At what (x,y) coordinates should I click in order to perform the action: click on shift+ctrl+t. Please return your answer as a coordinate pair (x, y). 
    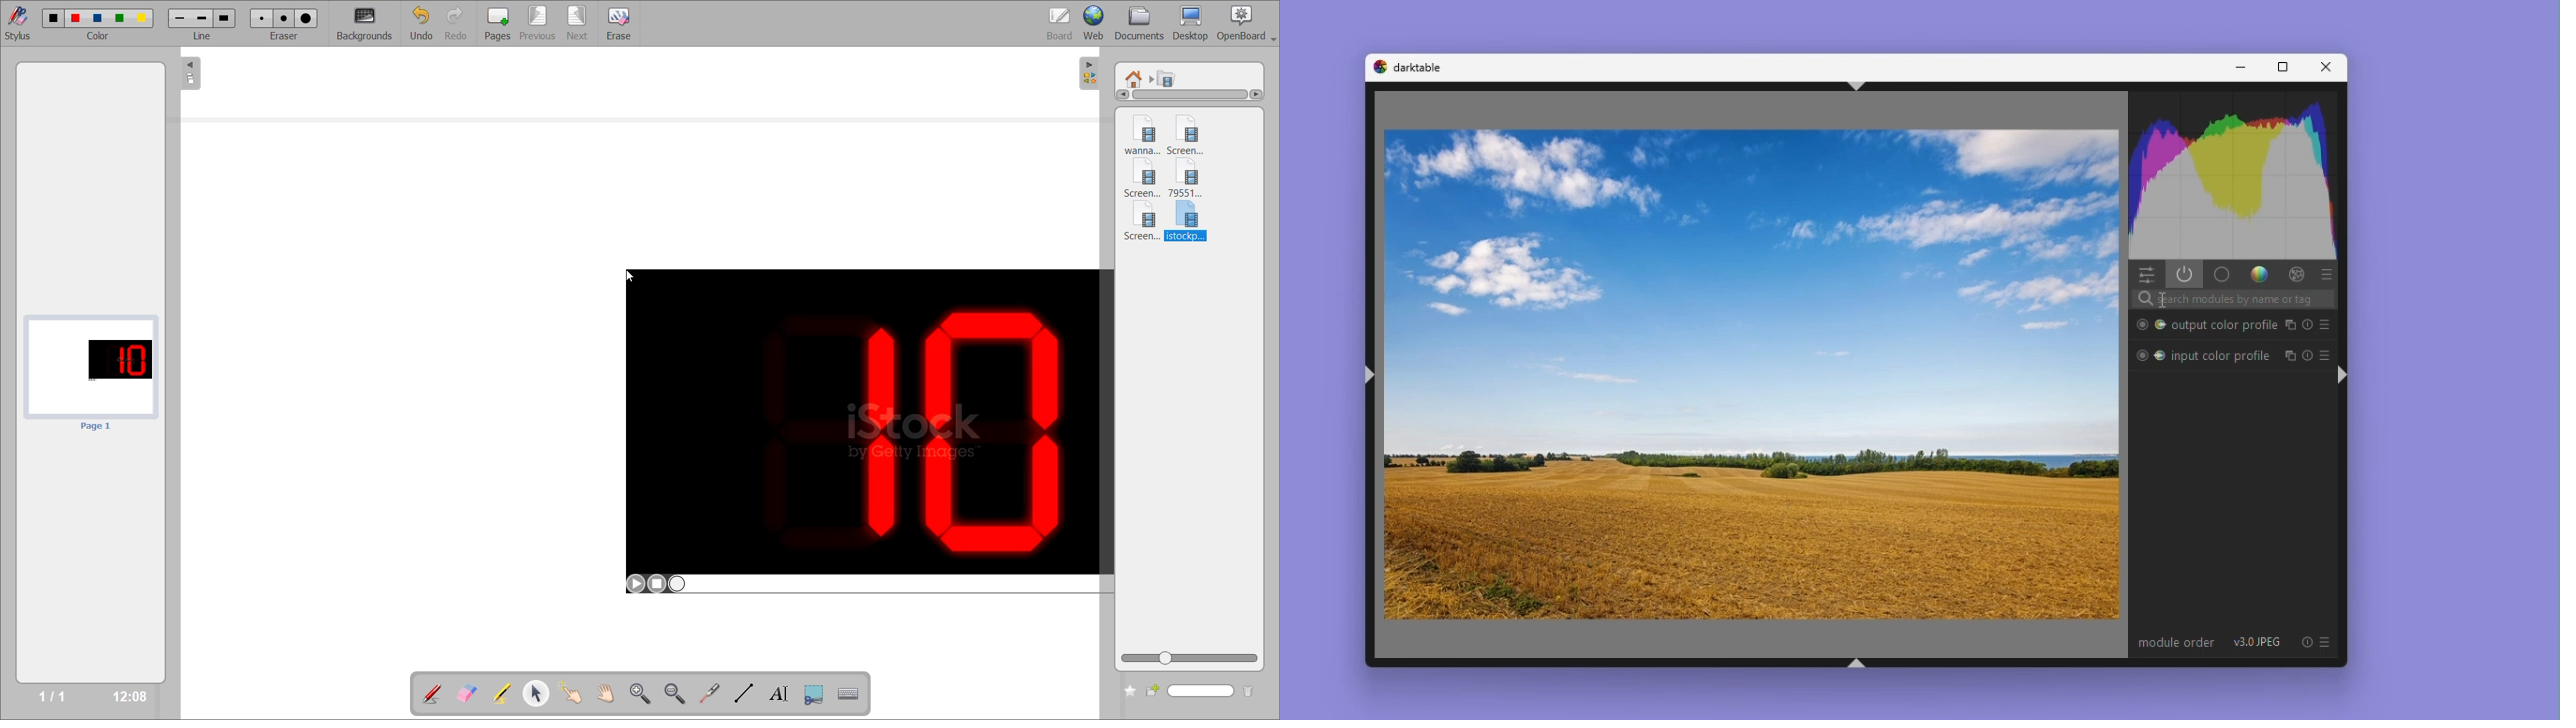
    Looking at the image, I should click on (1859, 85).